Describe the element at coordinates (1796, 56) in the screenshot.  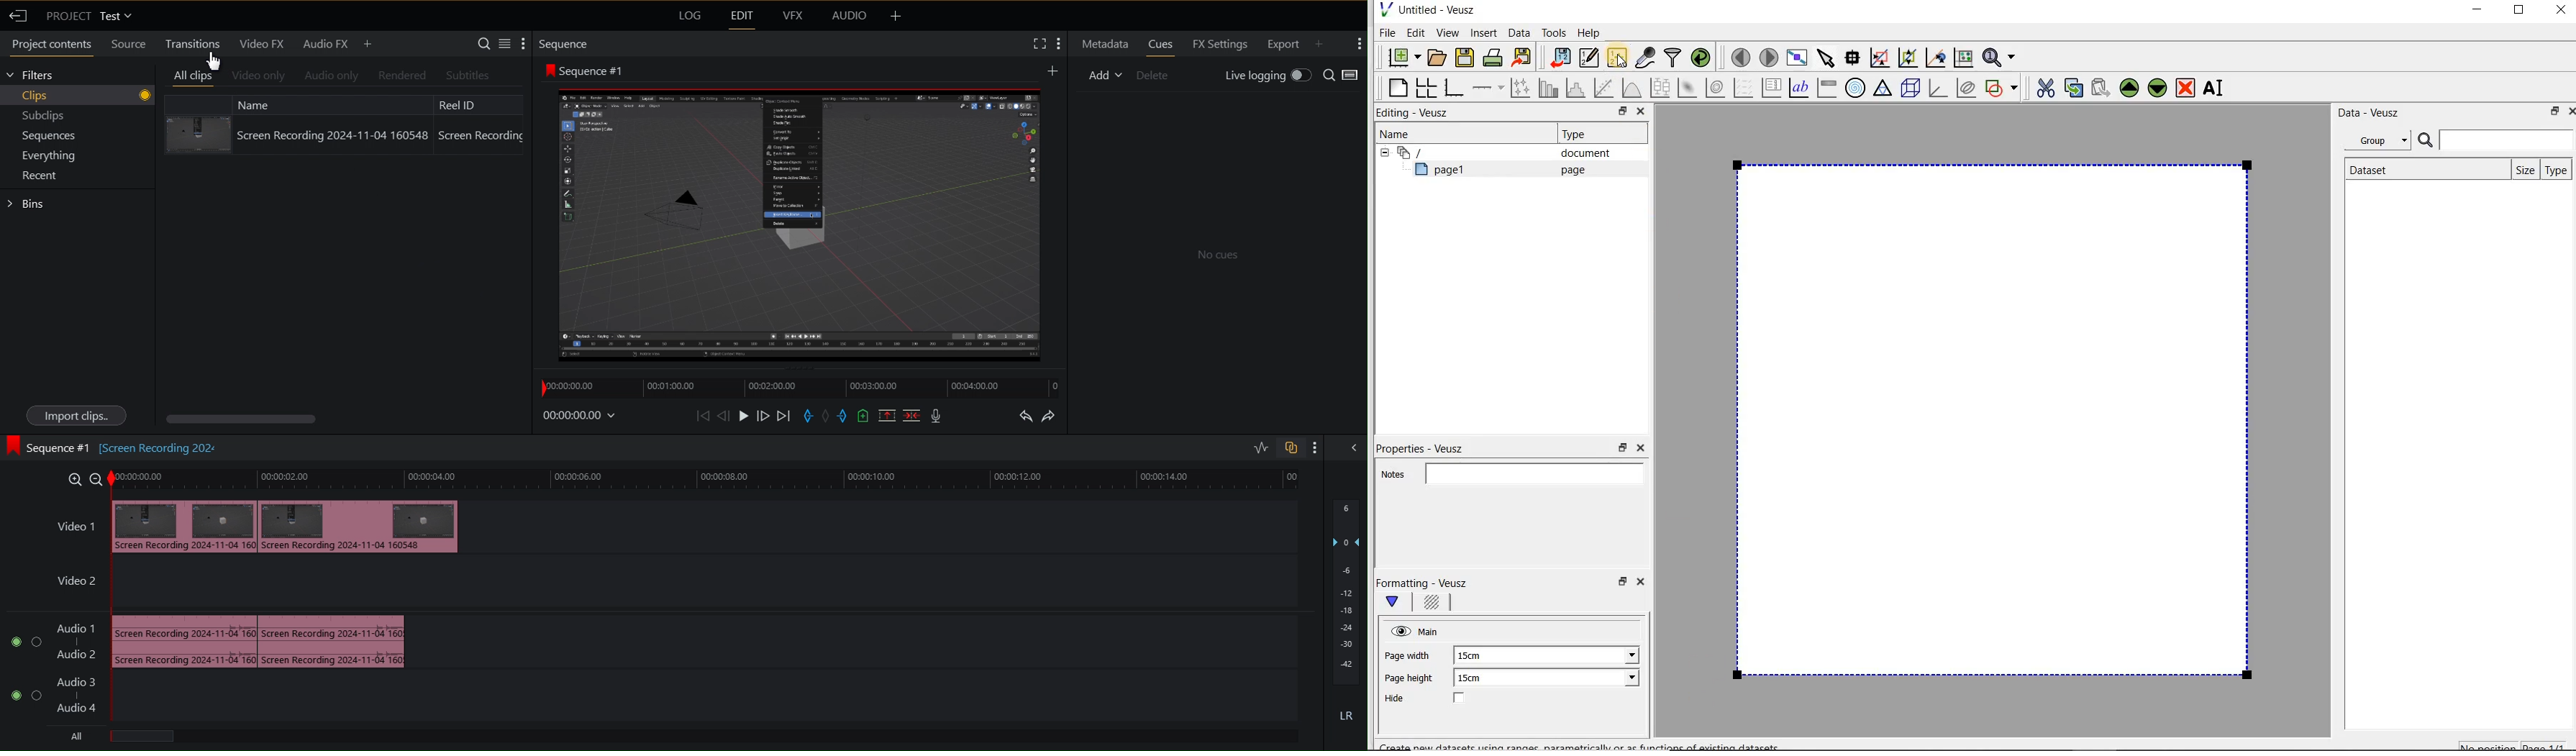
I see `view plot full screen` at that location.